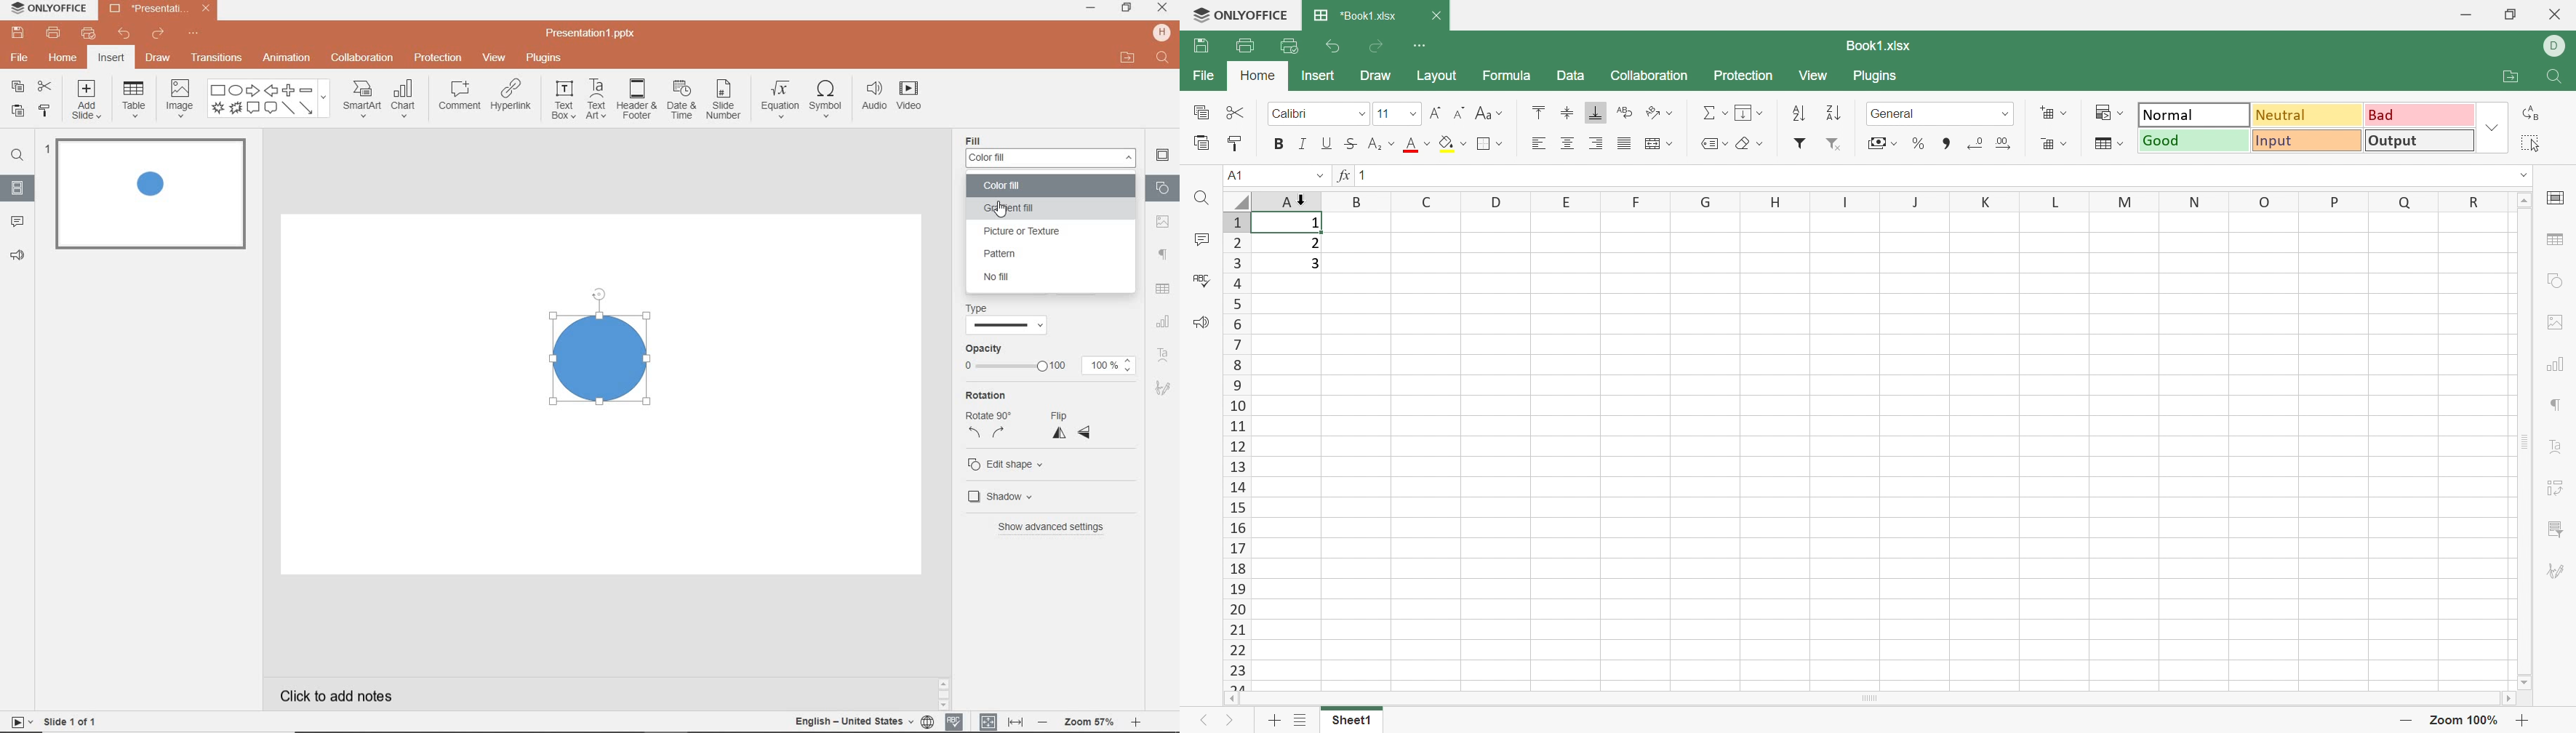 The width and height of the screenshot is (2576, 756). What do you see at coordinates (1714, 111) in the screenshot?
I see `Summation` at bounding box center [1714, 111].